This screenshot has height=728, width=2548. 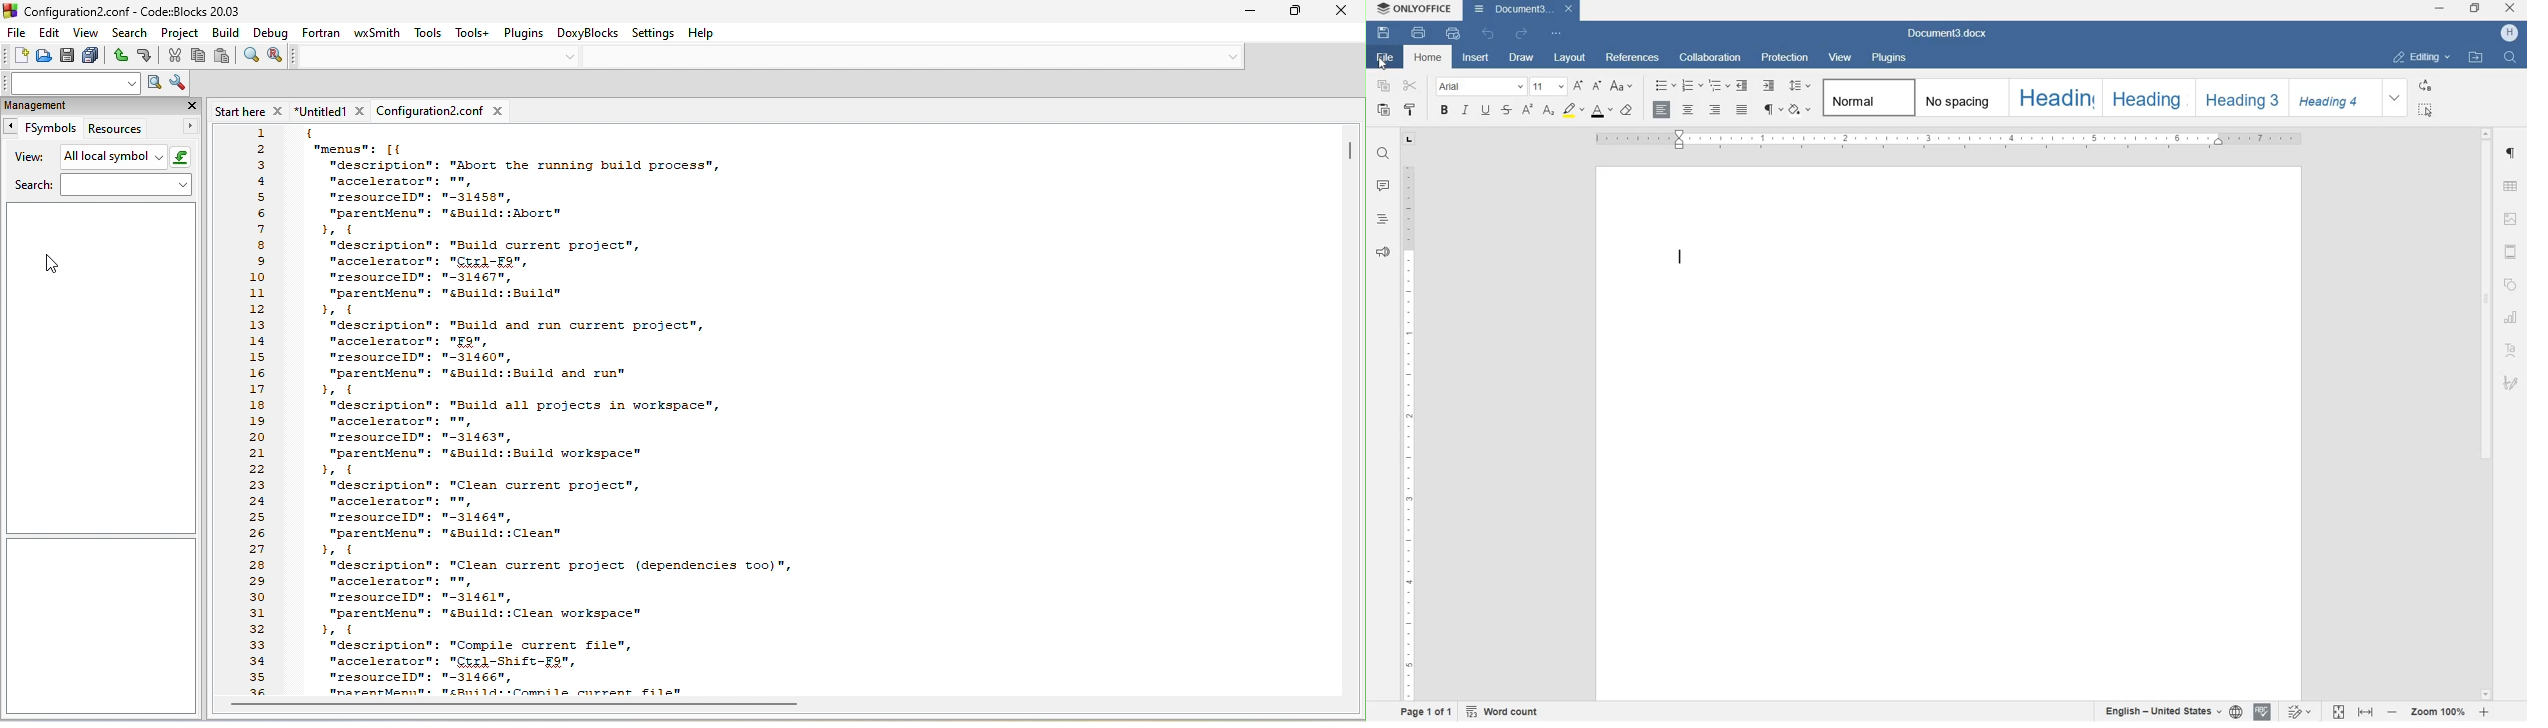 What do you see at coordinates (1428, 58) in the screenshot?
I see `home` at bounding box center [1428, 58].